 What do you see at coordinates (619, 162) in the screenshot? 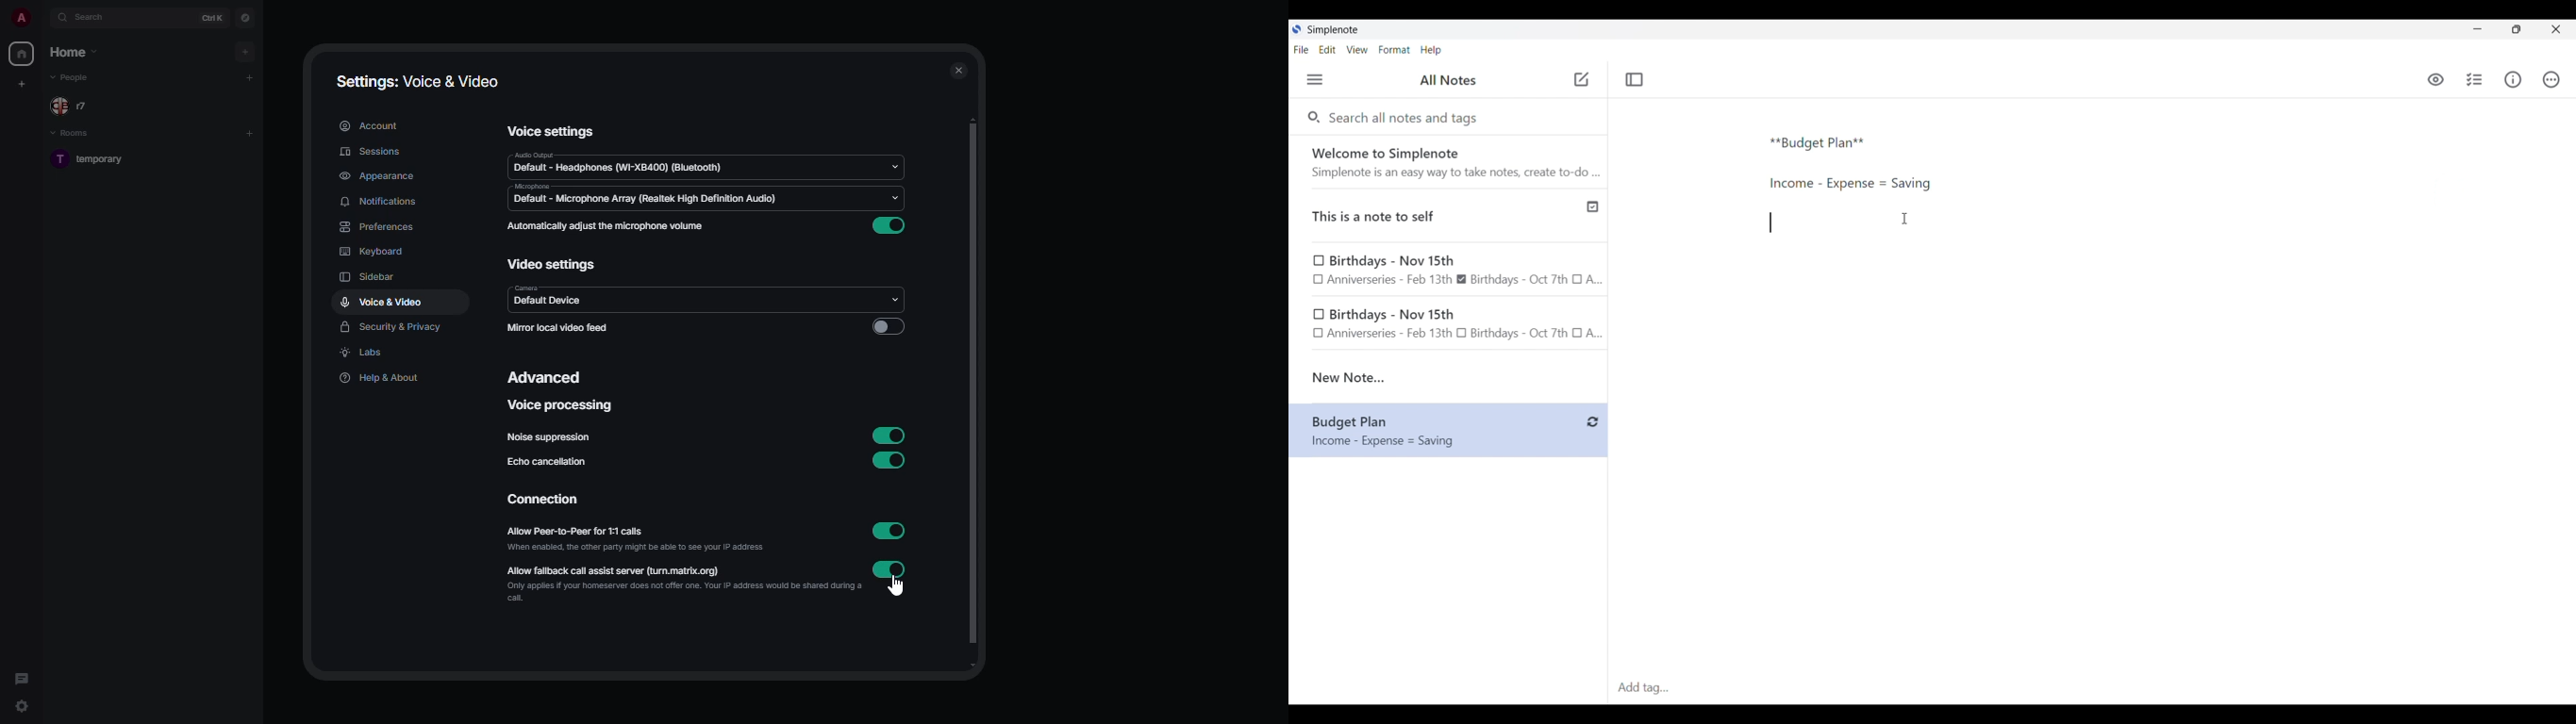
I see `audio default` at bounding box center [619, 162].